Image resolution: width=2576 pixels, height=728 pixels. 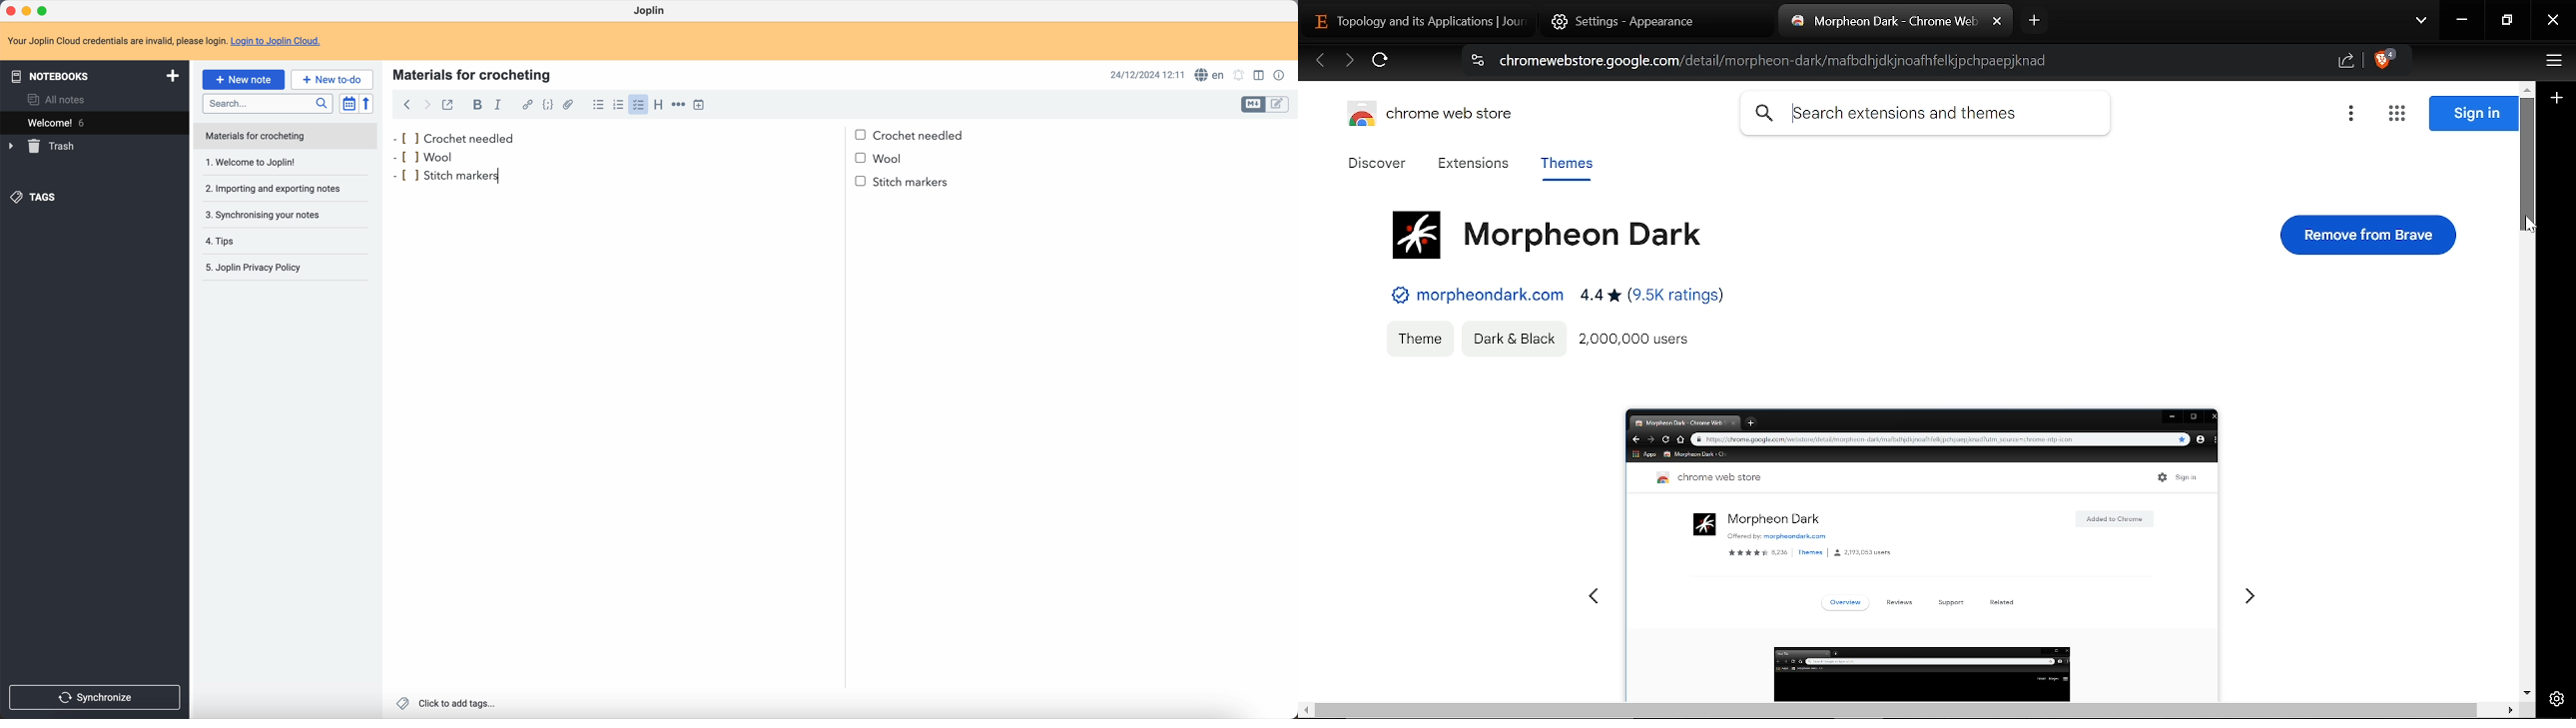 What do you see at coordinates (426, 106) in the screenshot?
I see `foward` at bounding box center [426, 106].